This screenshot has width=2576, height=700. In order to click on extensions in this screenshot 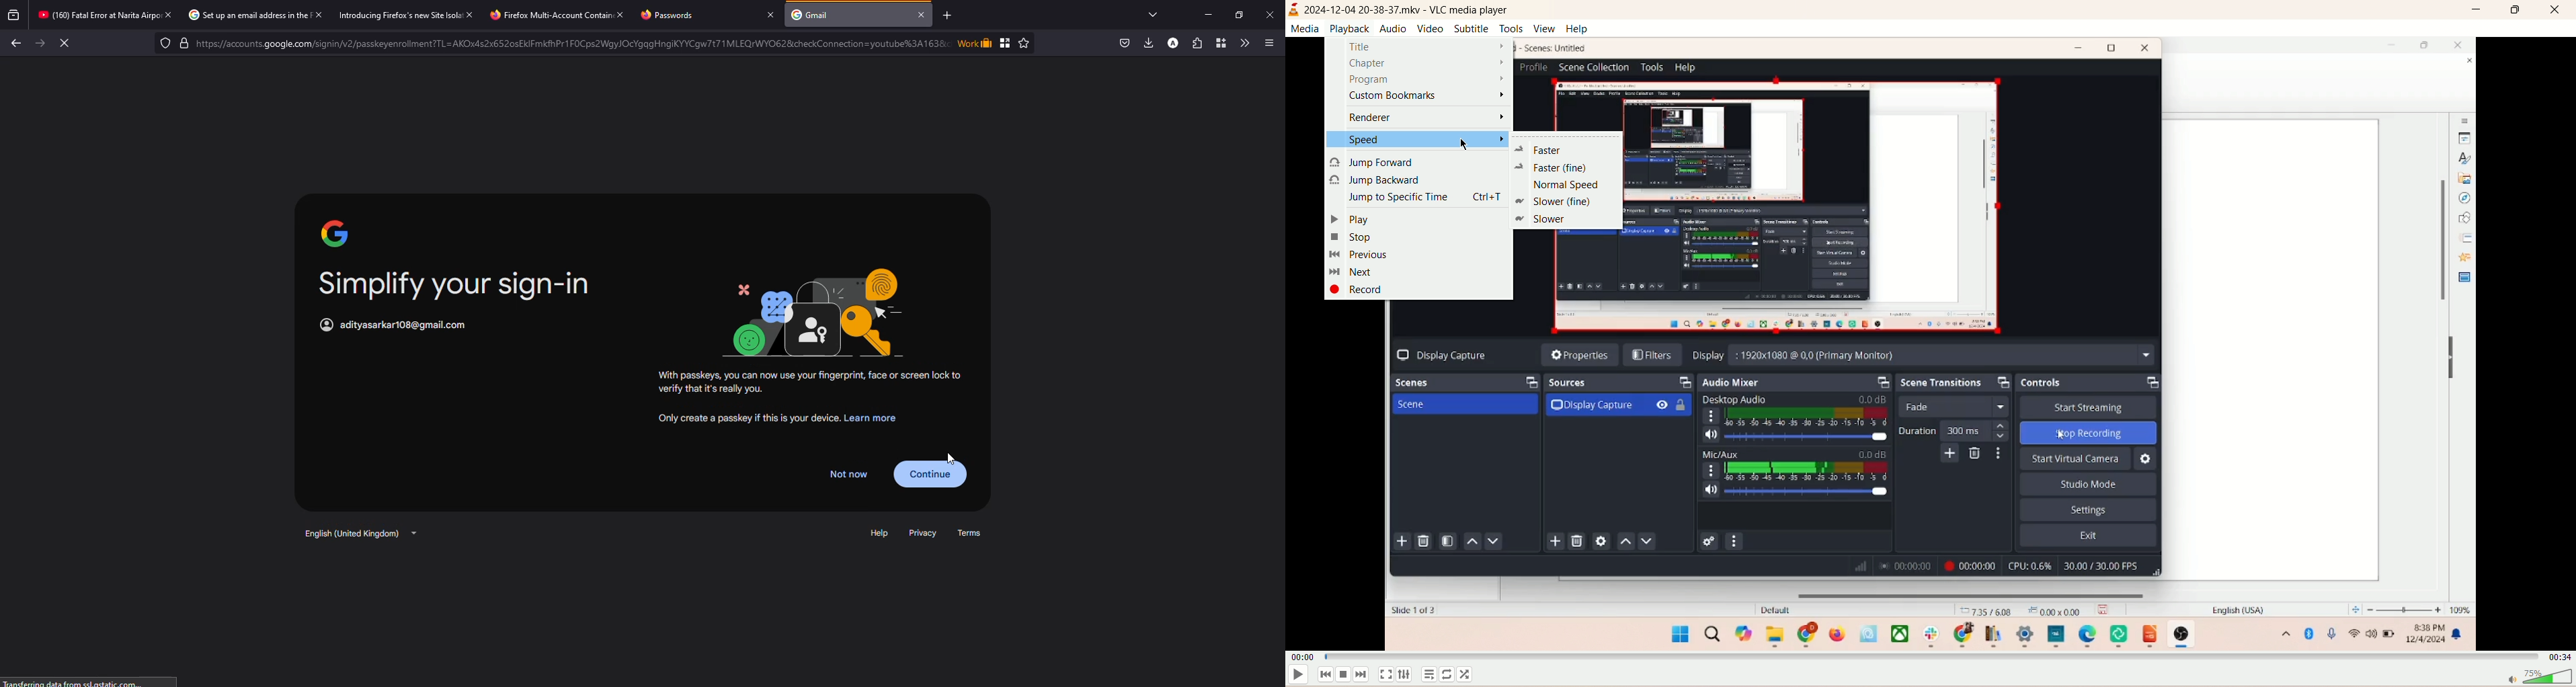, I will do `click(1195, 43)`.